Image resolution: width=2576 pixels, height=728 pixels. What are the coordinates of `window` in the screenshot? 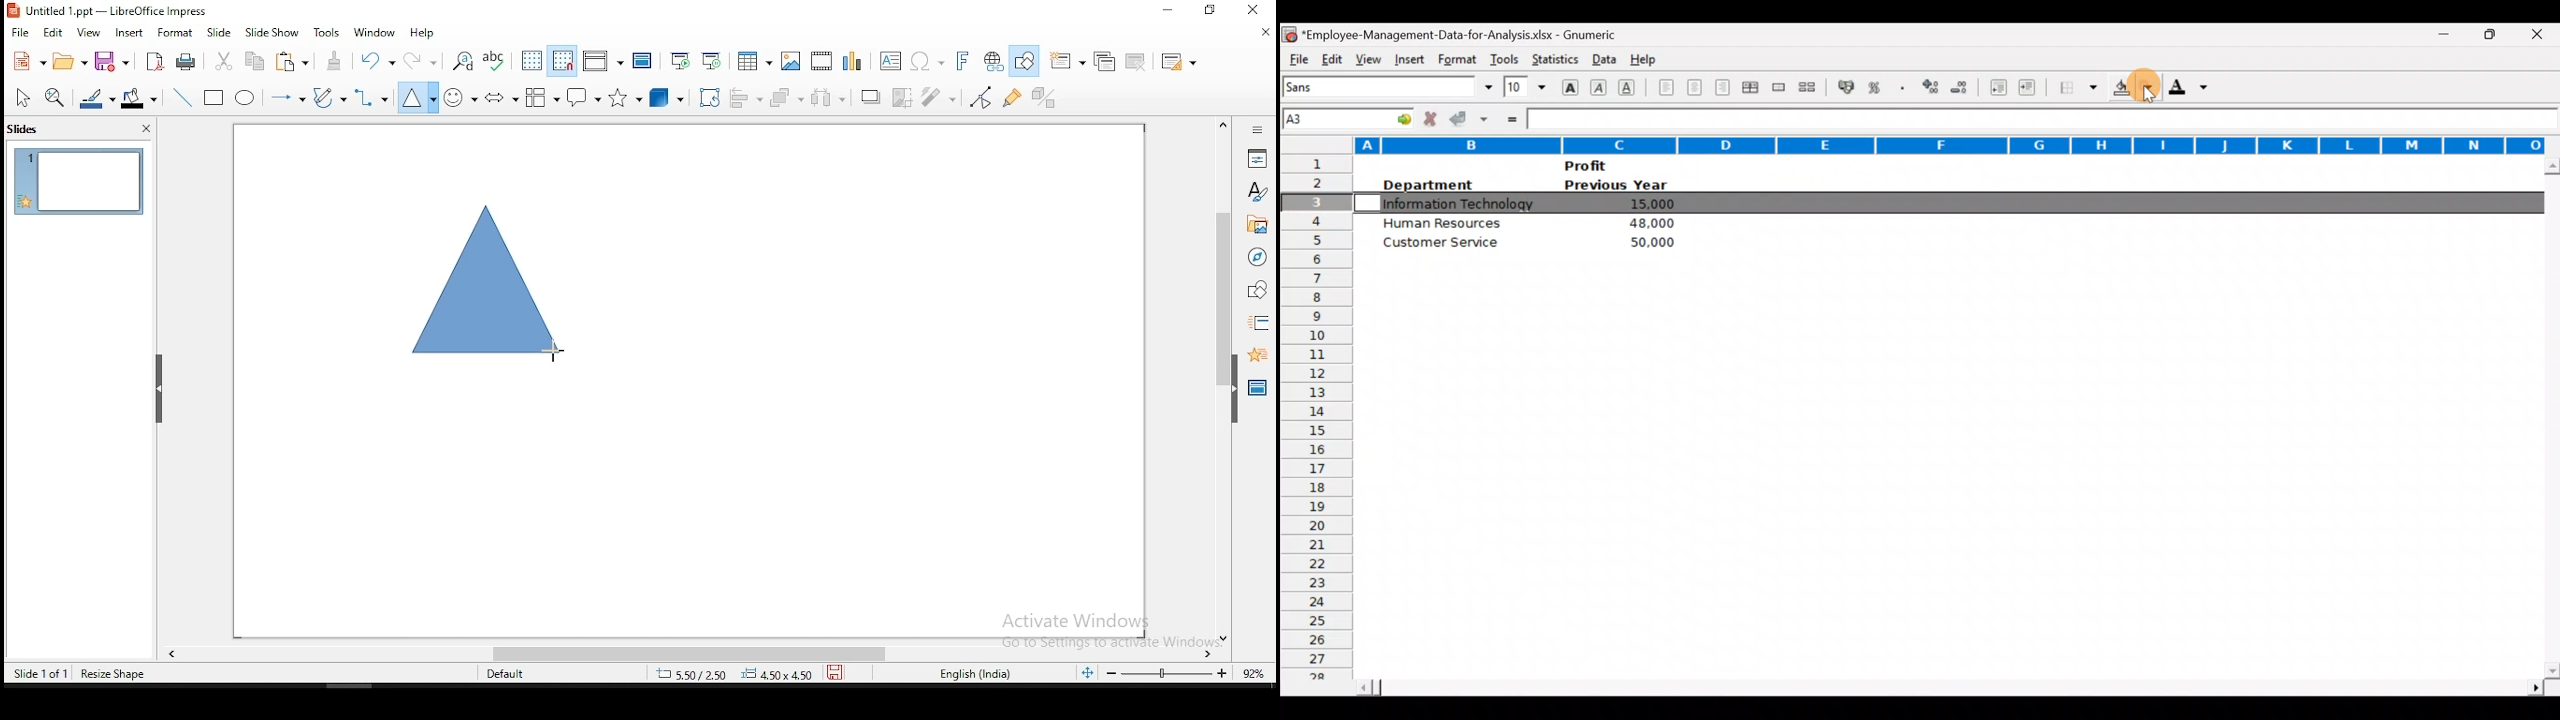 It's located at (375, 33).